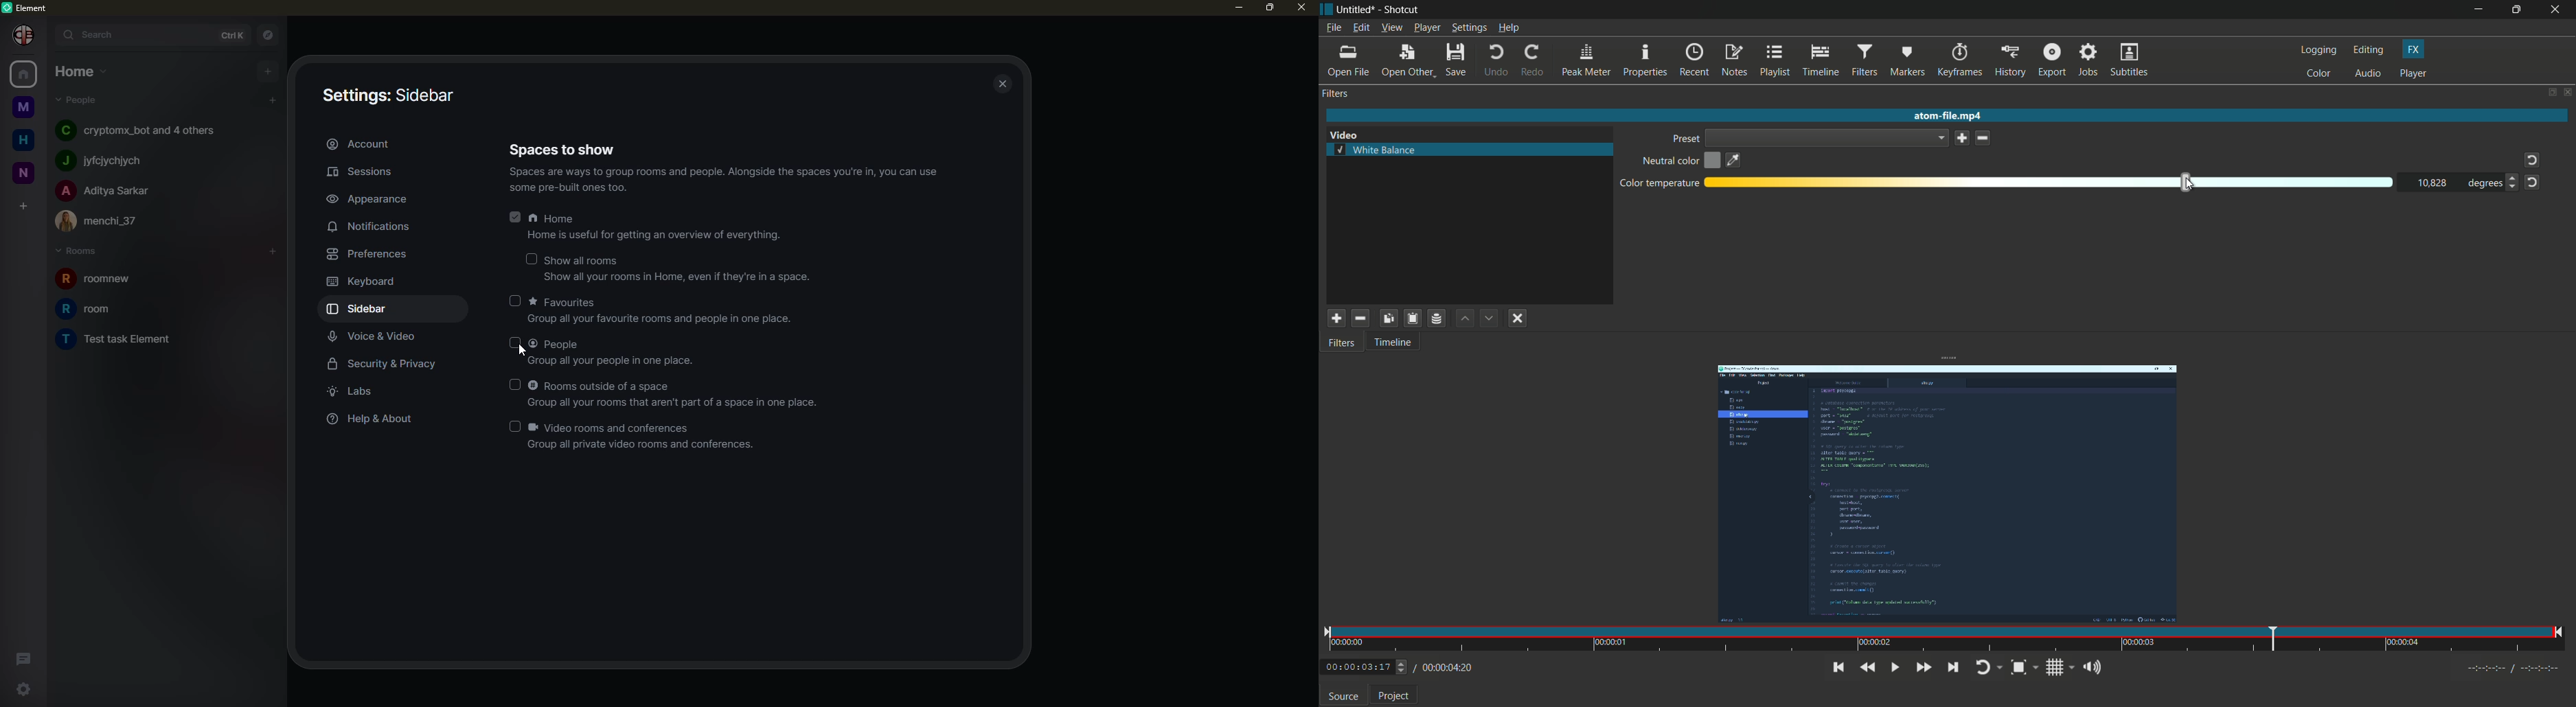 The width and height of the screenshot is (2576, 728). Describe the element at coordinates (19, 34) in the screenshot. I see `profile` at that location.